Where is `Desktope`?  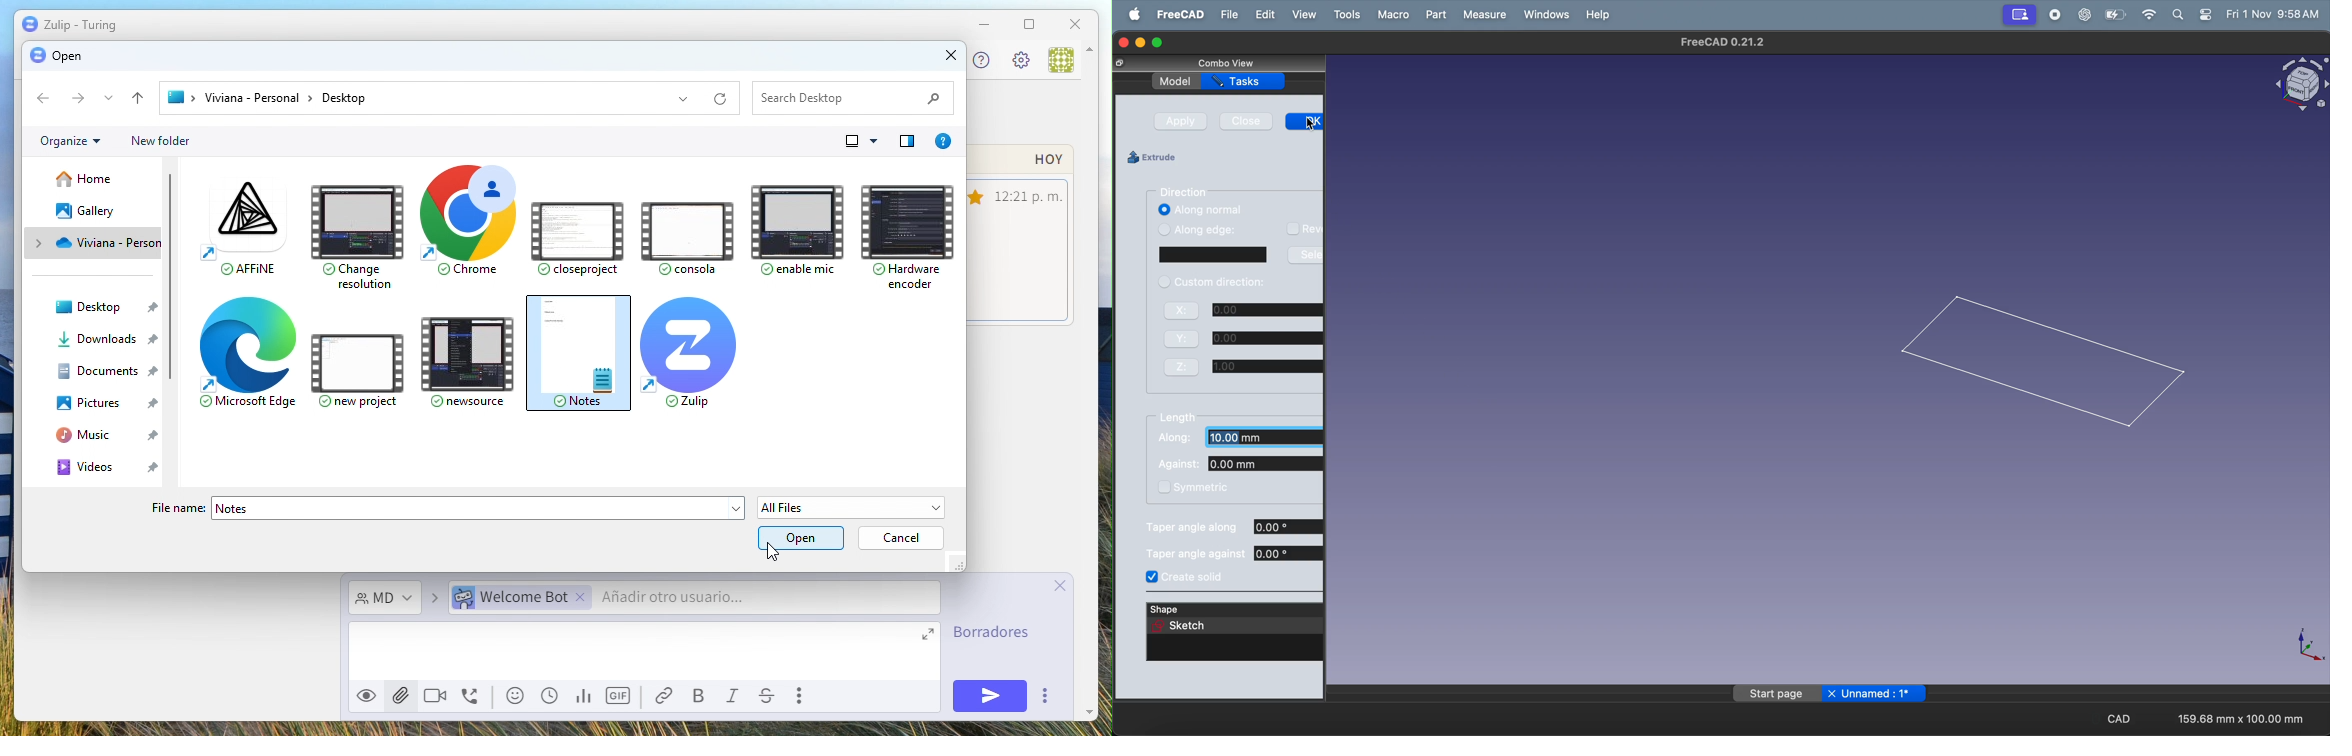 Desktope is located at coordinates (113, 310).